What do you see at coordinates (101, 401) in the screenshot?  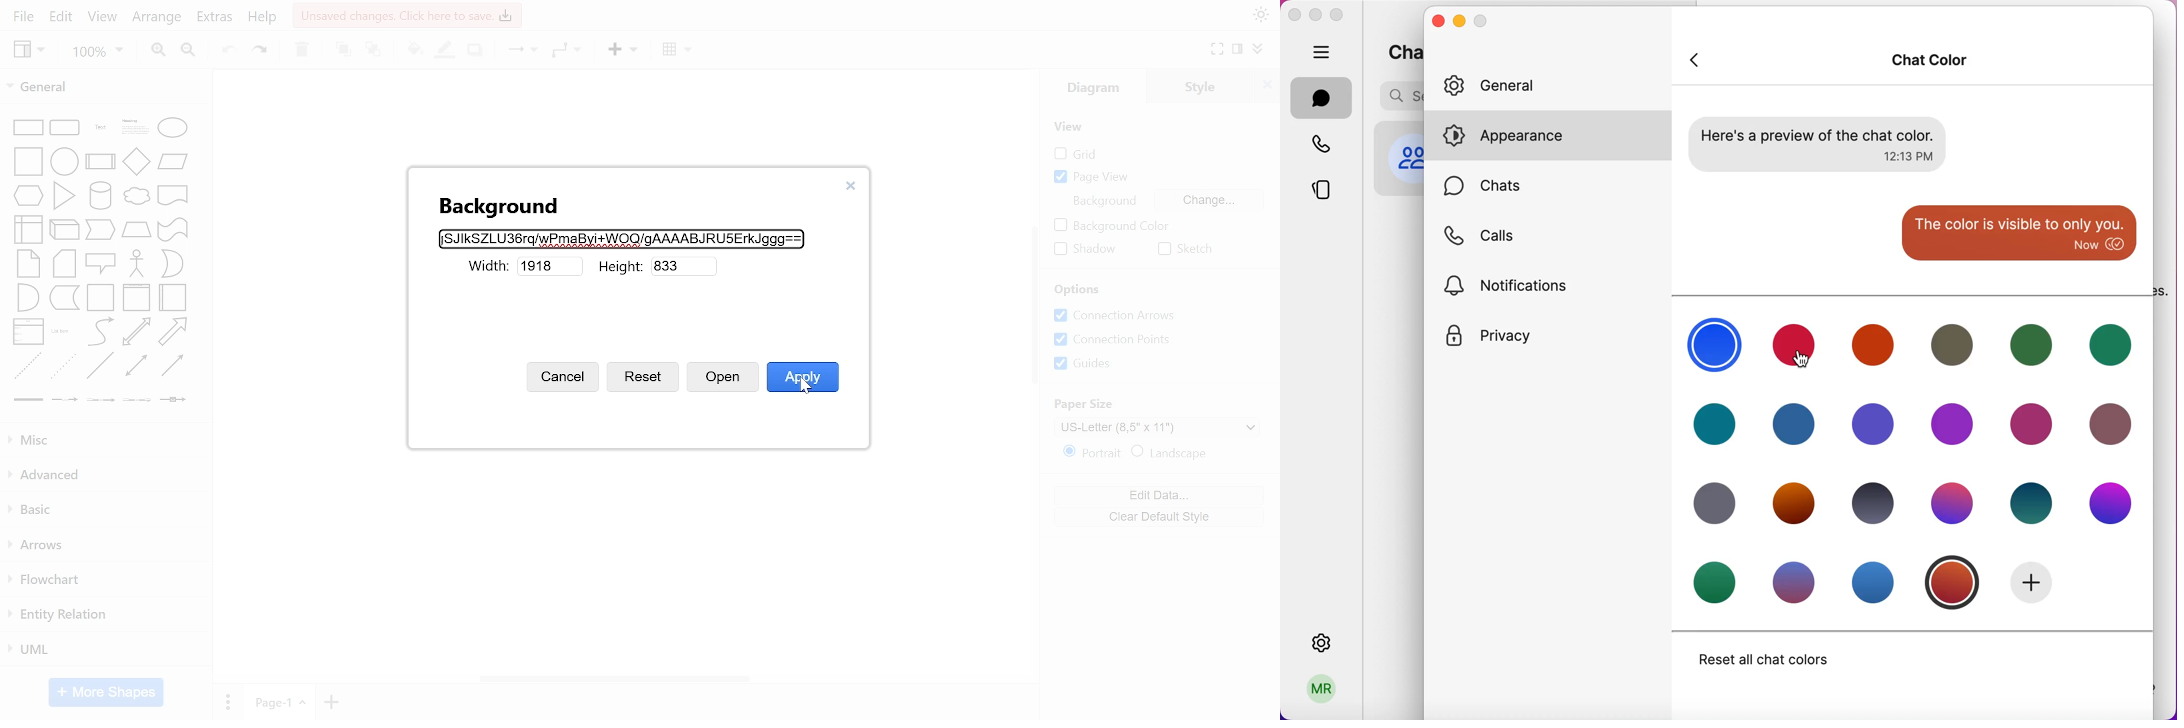 I see `general shapes` at bounding box center [101, 401].